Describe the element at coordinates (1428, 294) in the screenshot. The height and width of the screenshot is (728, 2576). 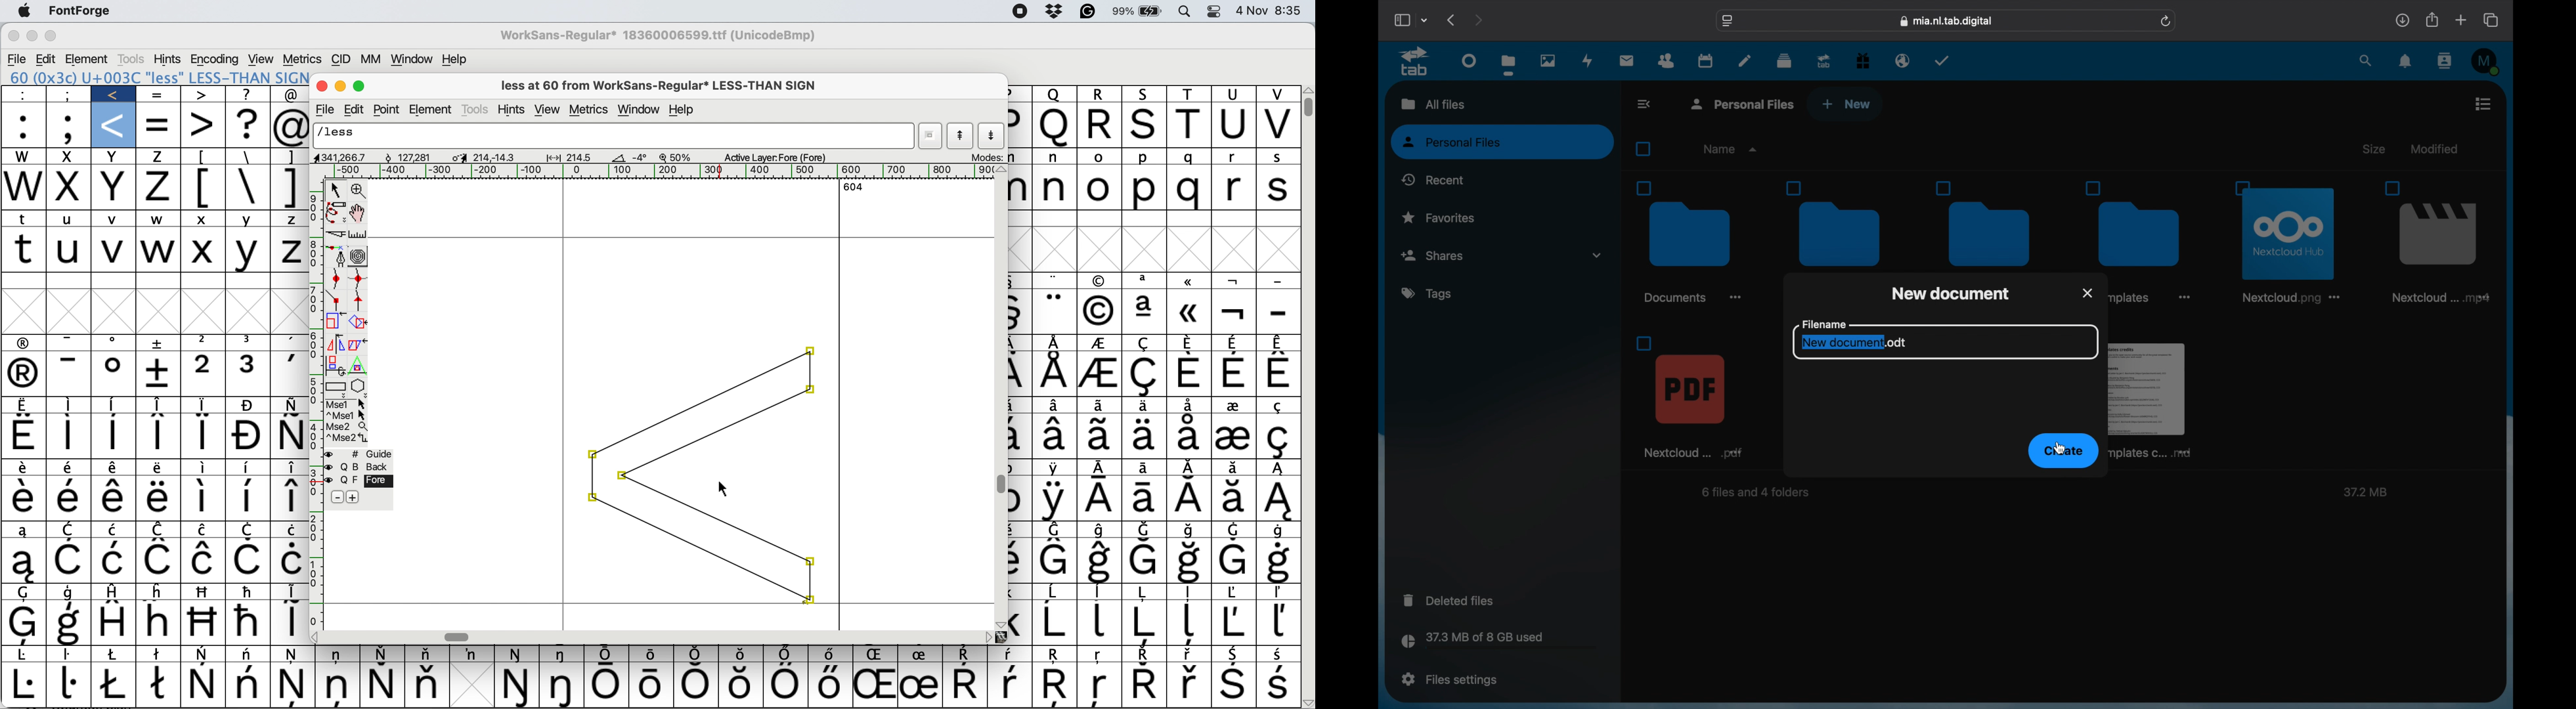
I see `tags` at that location.